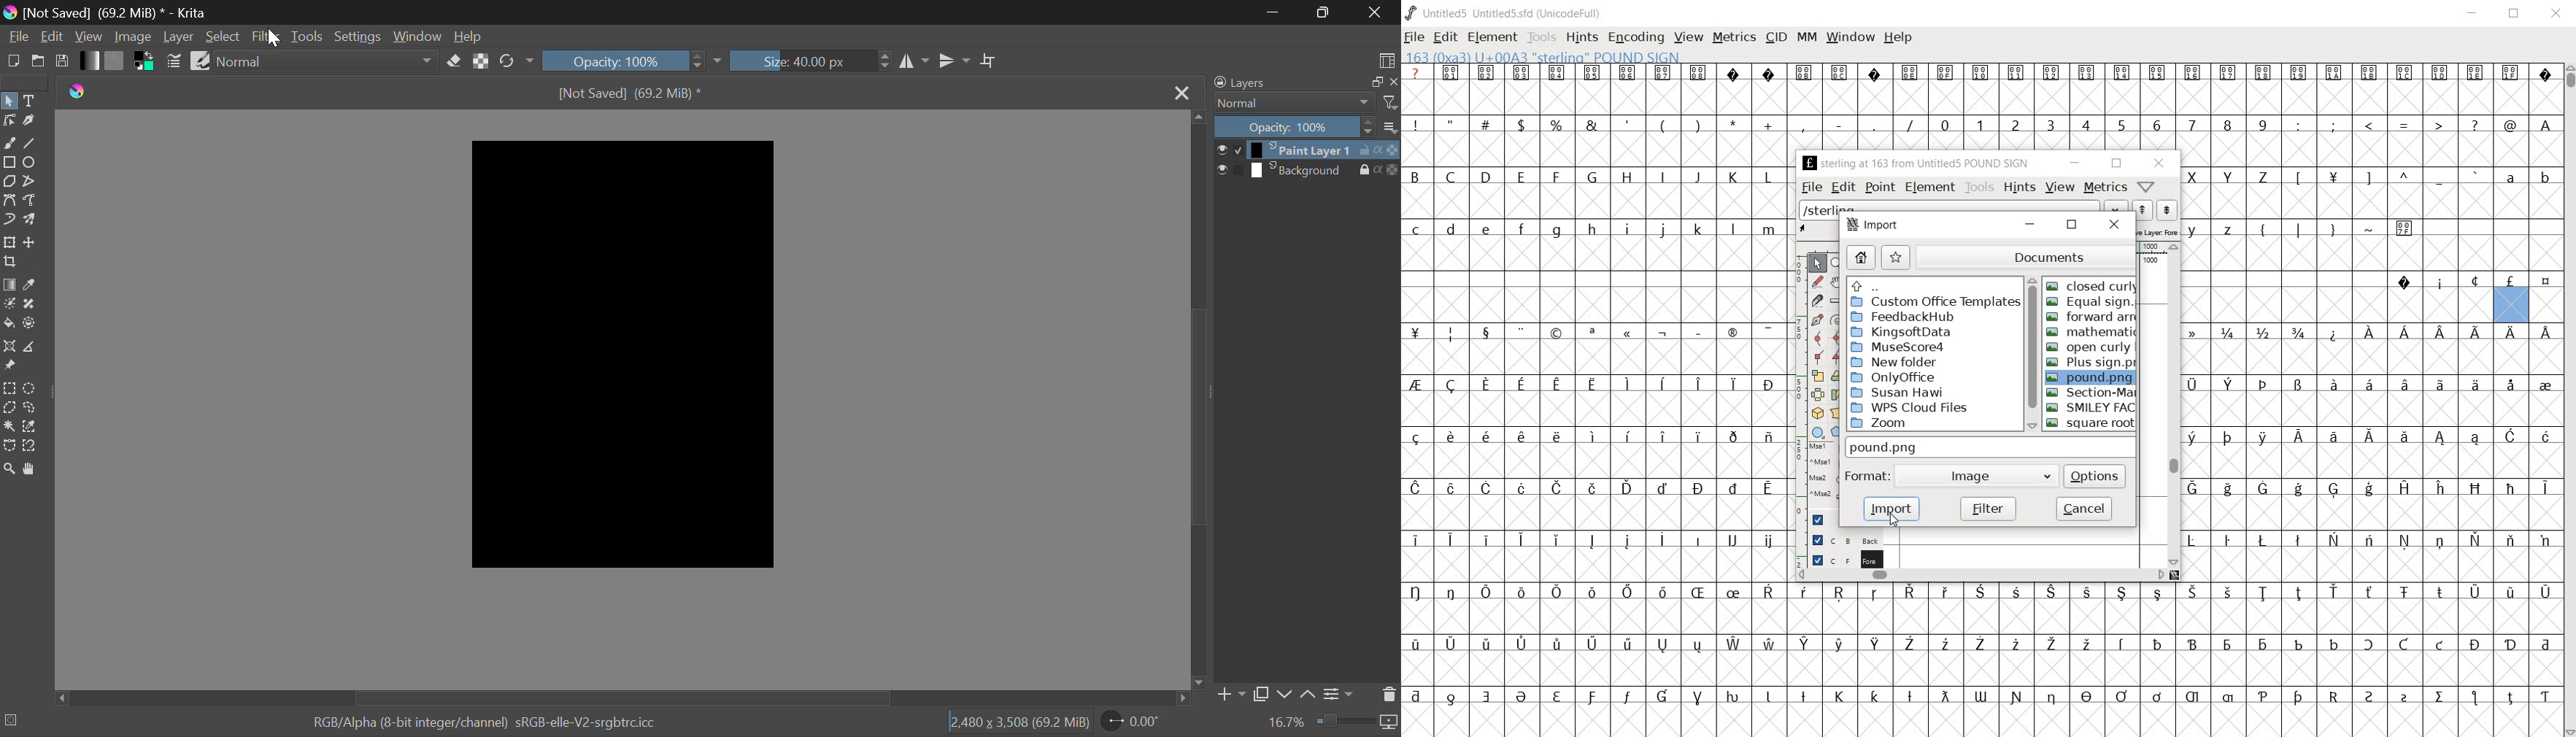 This screenshot has width=2576, height=756. What do you see at coordinates (1909, 331) in the screenshot?
I see `KingsoftData` at bounding box center [1909, 331].